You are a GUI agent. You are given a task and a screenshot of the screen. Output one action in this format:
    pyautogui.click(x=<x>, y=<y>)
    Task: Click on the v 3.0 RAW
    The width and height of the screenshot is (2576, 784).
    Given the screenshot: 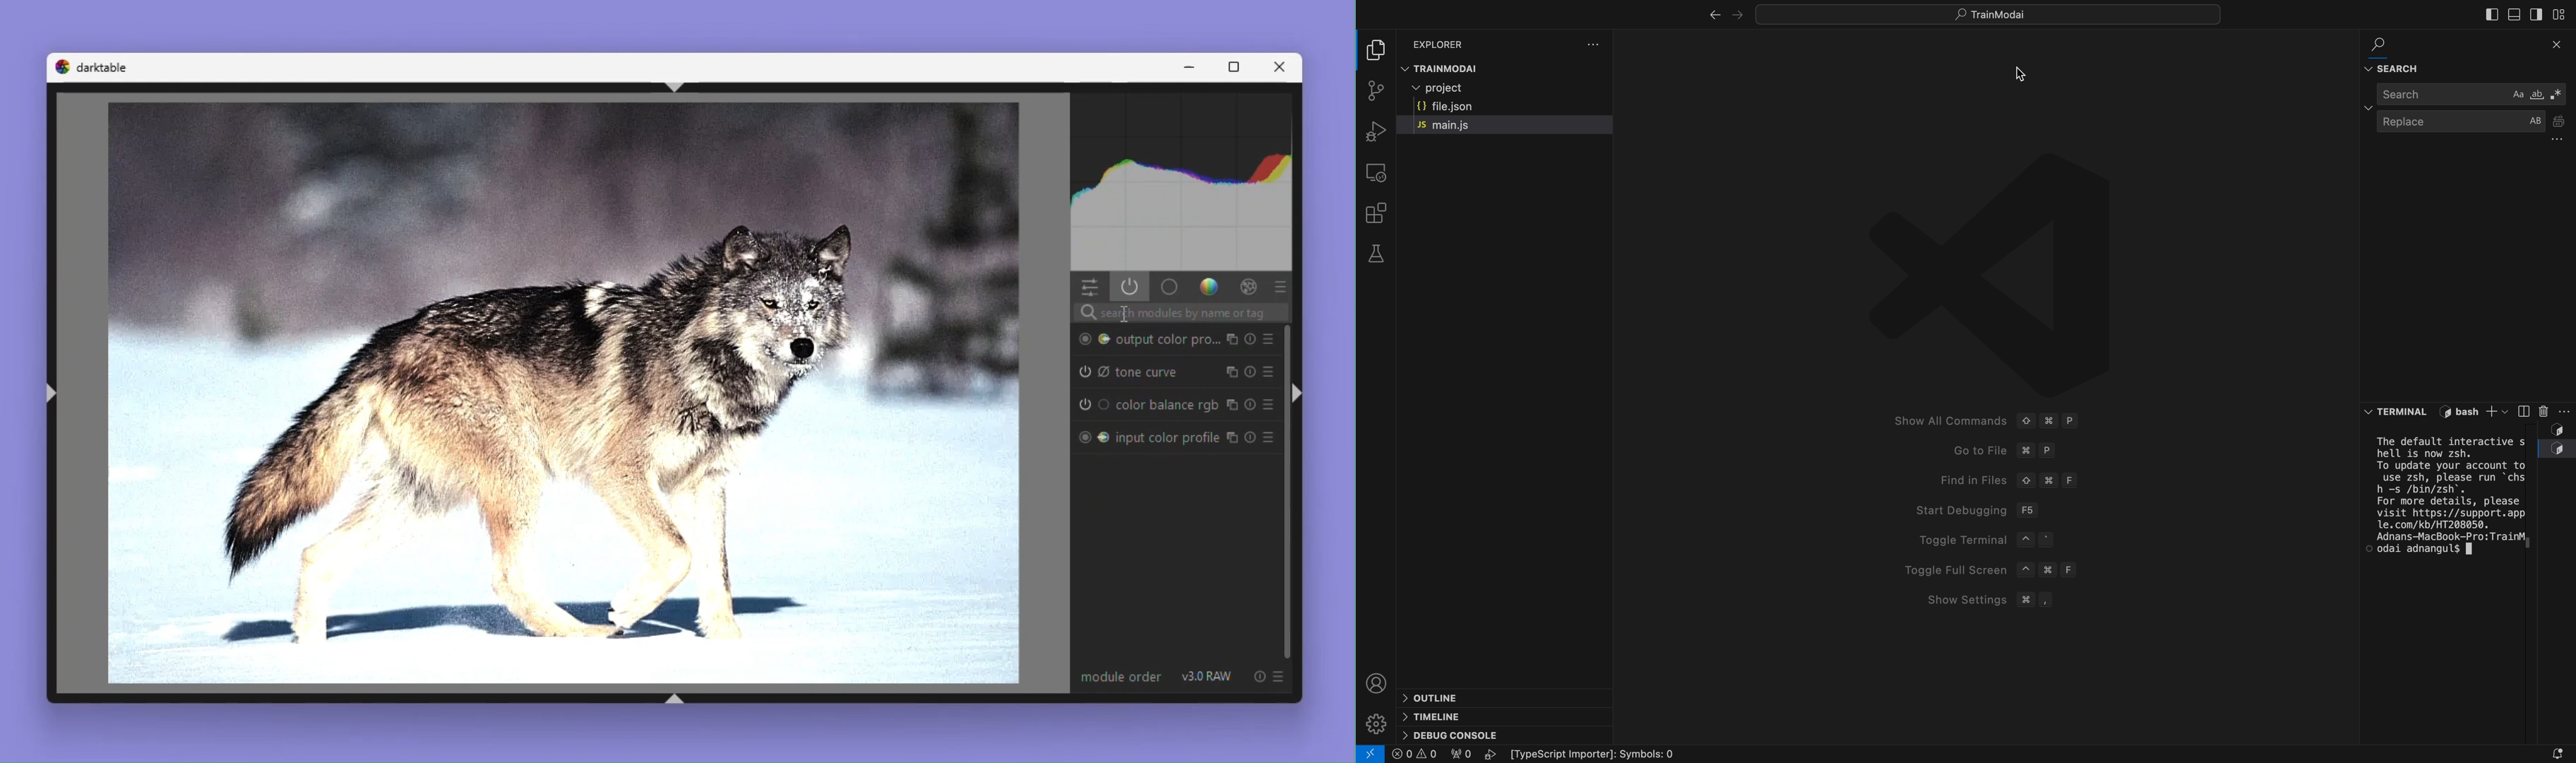 What is the action you would take?
    pyautogui.click(x=1208, y=676)
    